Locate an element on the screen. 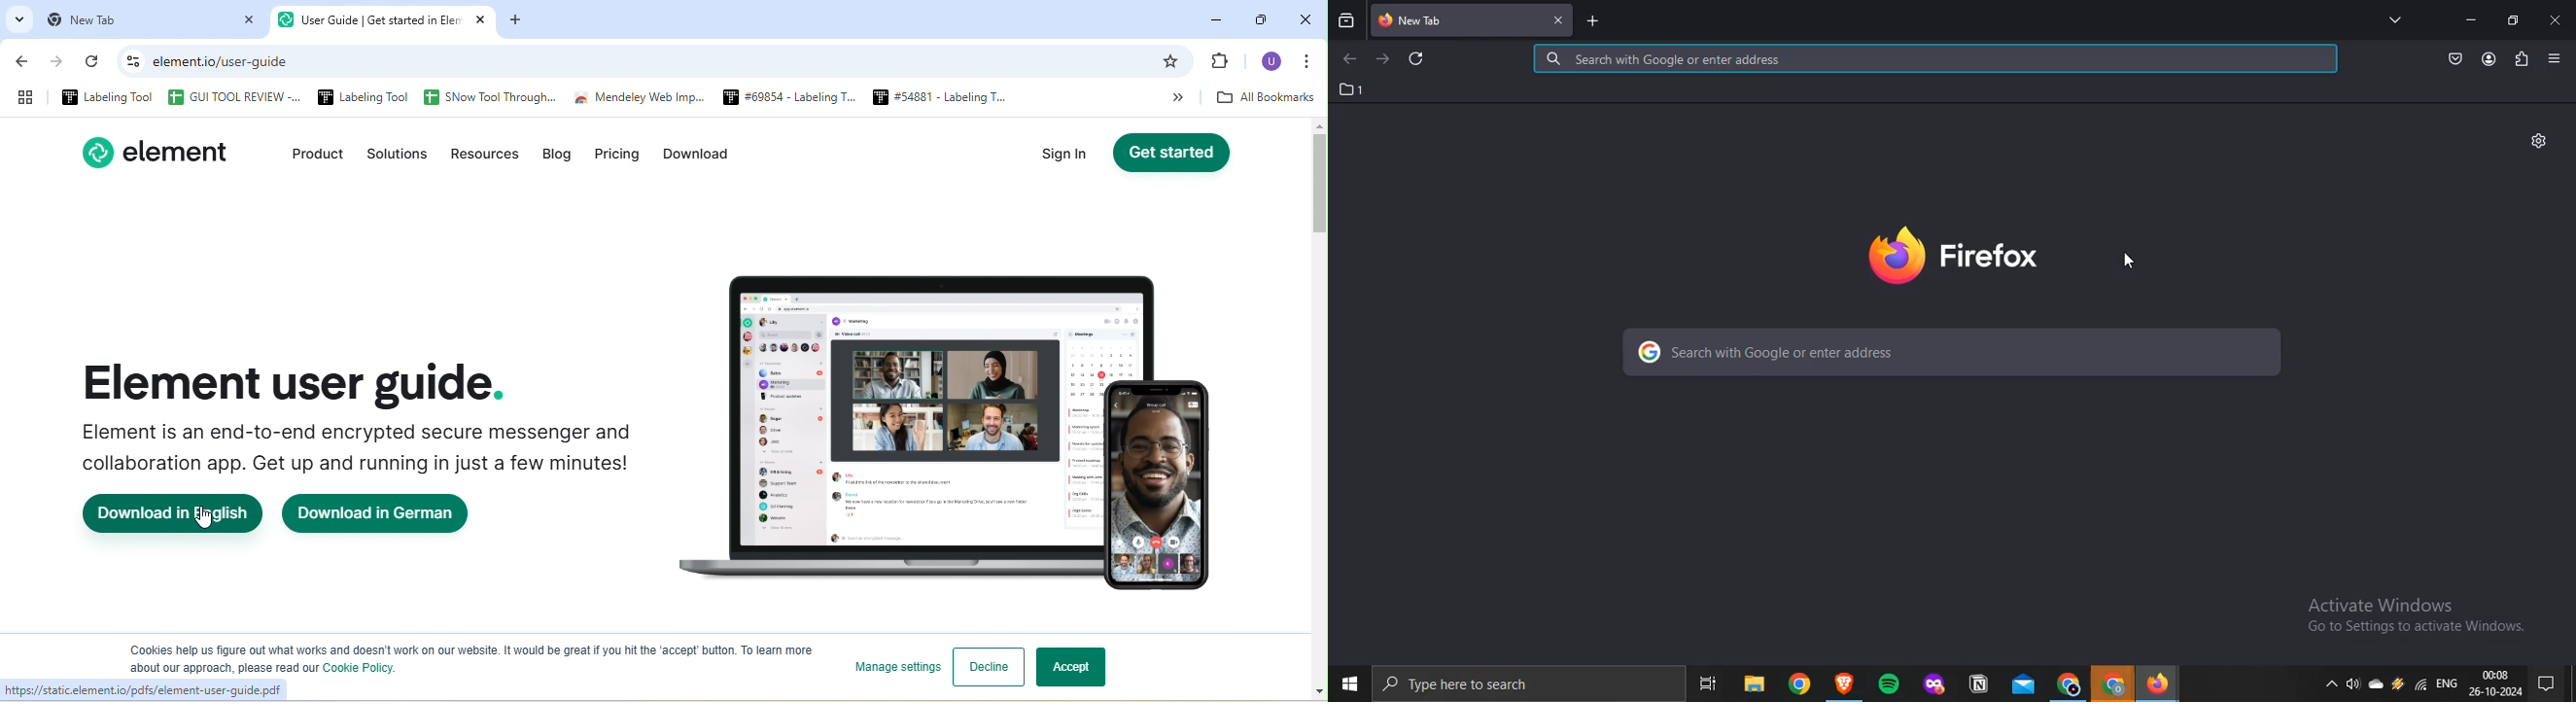   is located at coordinates (2553, 58).